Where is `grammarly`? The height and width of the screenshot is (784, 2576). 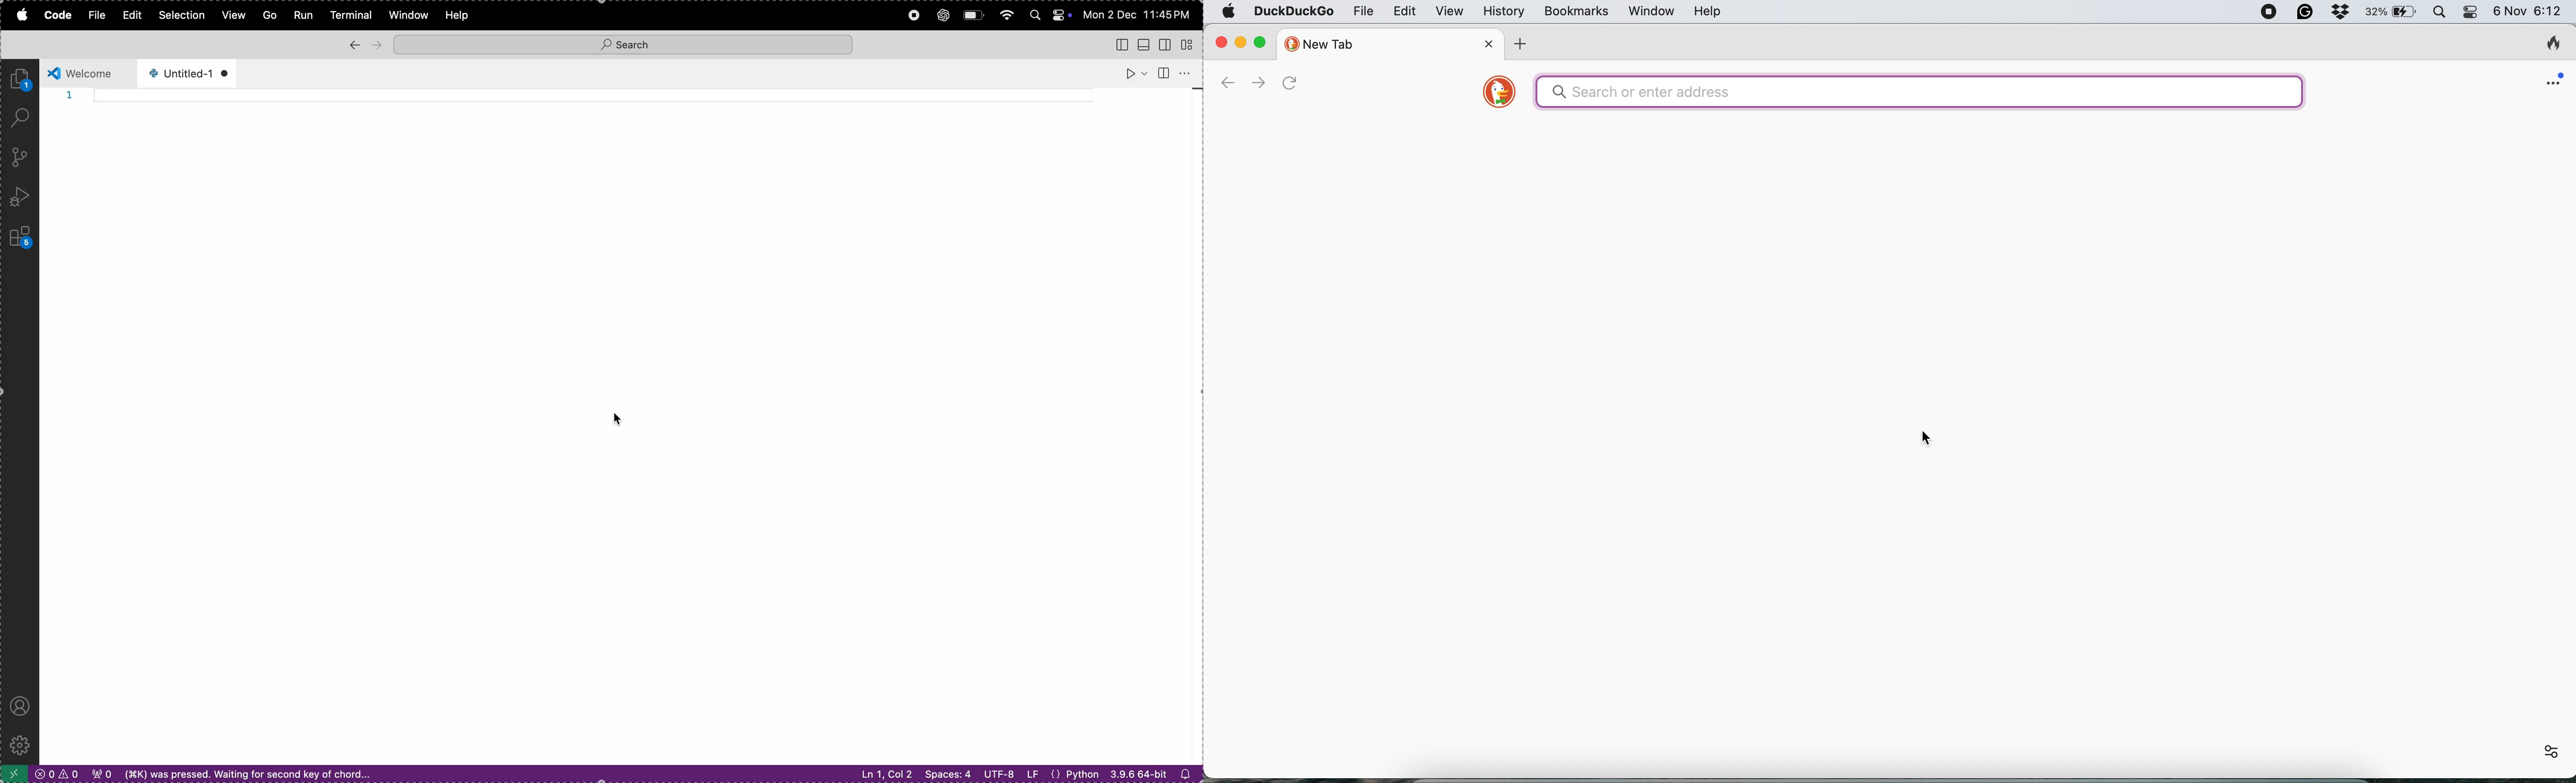 grammarly is located at coordinates (2303, 12).